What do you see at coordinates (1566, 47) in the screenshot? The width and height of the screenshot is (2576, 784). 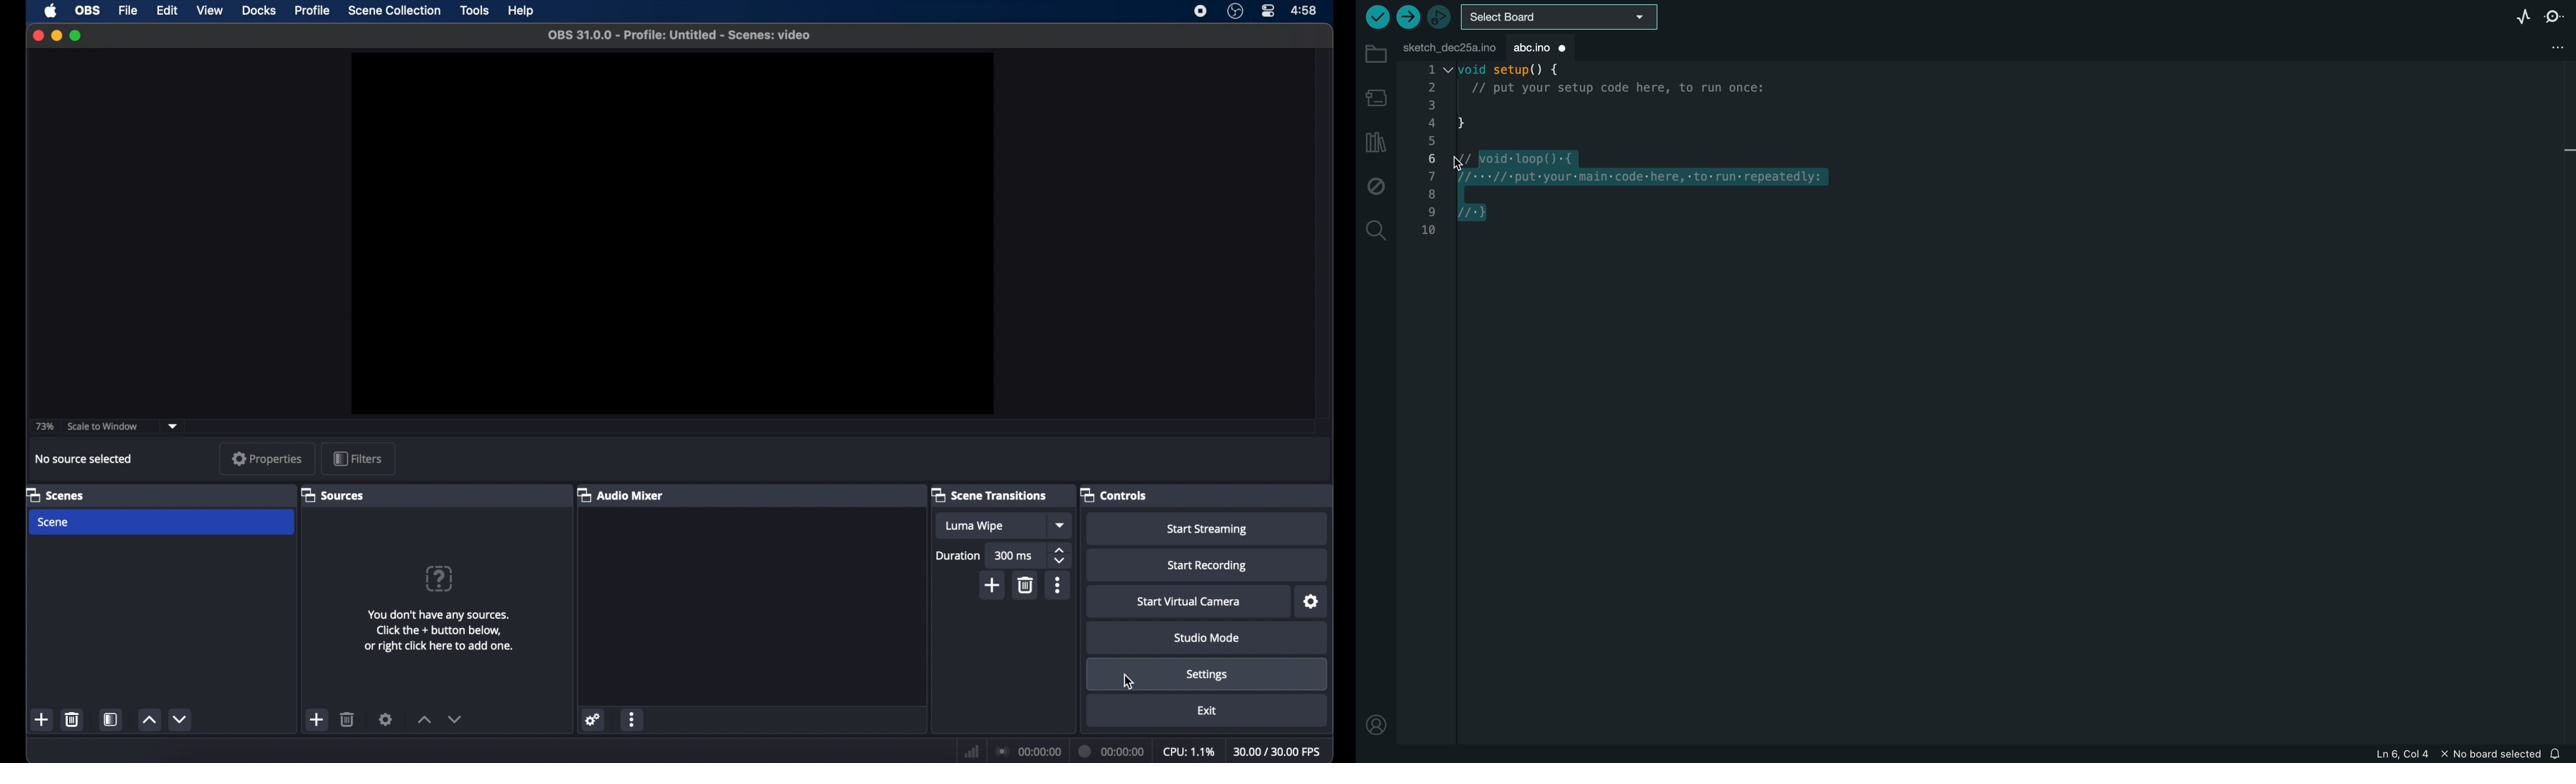 I see `file change sign` at bounding box center [1566, 47].